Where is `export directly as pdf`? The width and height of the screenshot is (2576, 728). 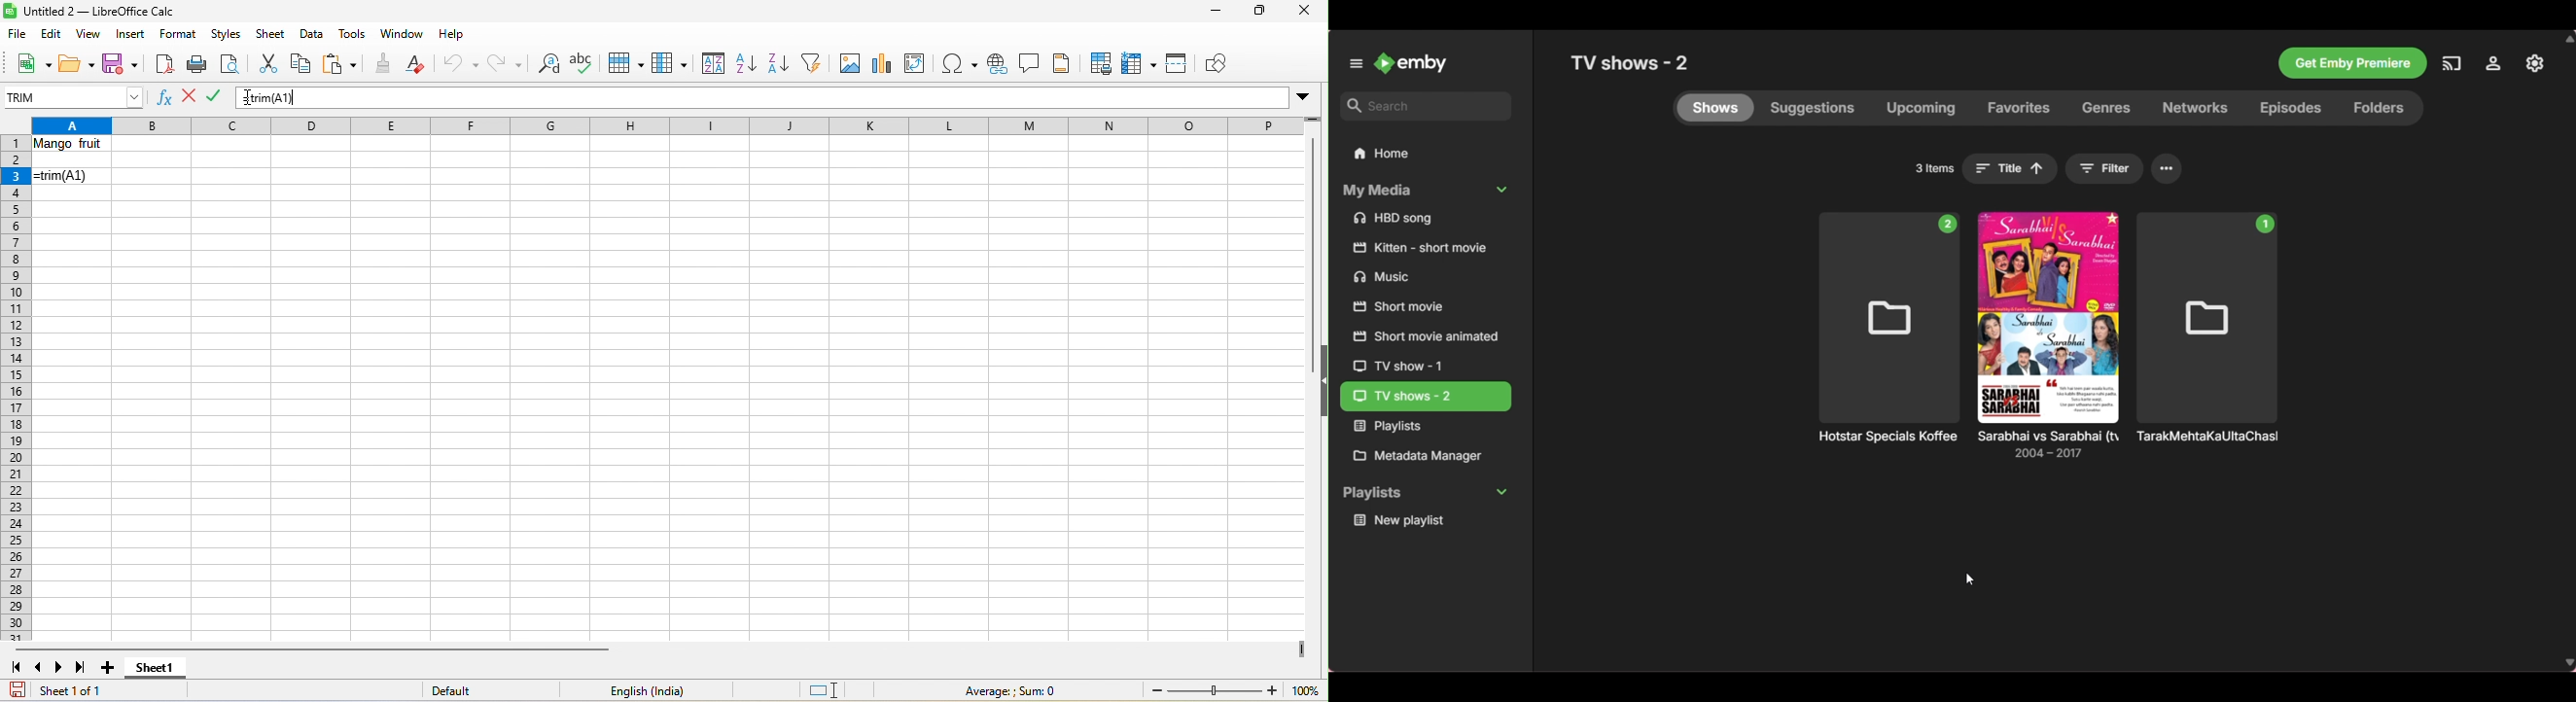 export directly as pdf is located at coordinates (163, 62).